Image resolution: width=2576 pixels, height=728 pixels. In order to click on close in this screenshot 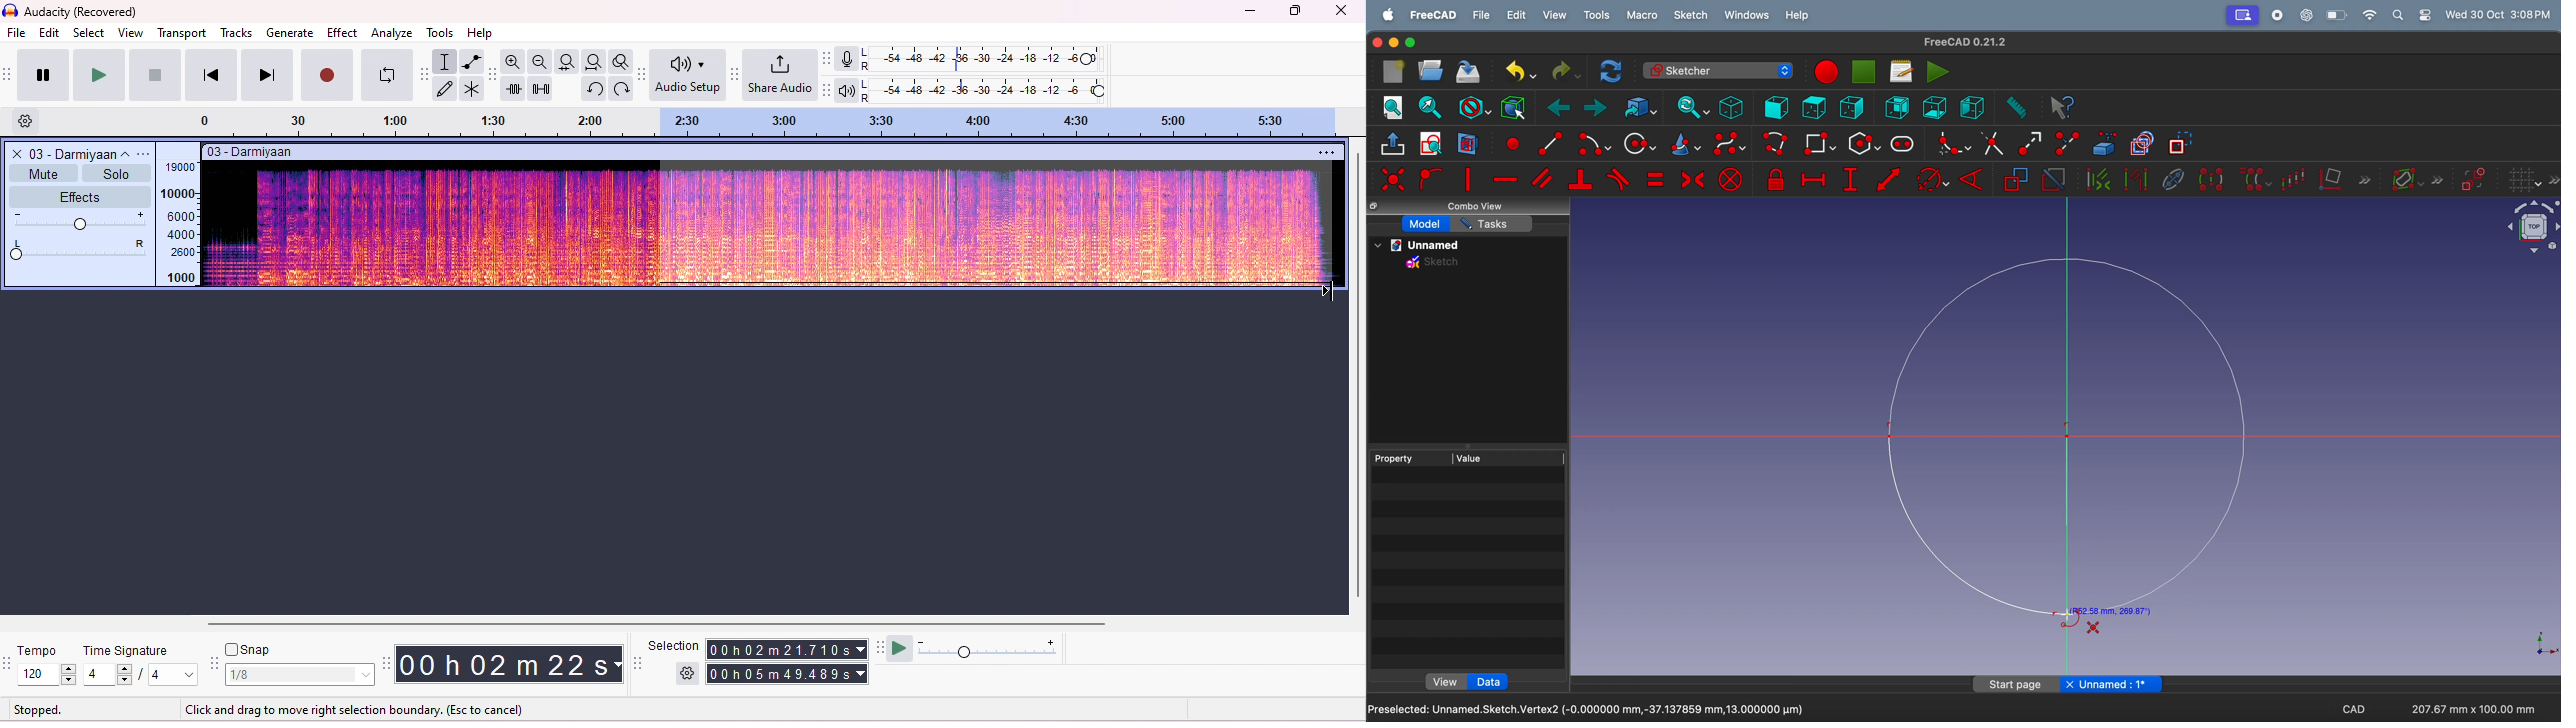, I will do `click(1342, 11)`.